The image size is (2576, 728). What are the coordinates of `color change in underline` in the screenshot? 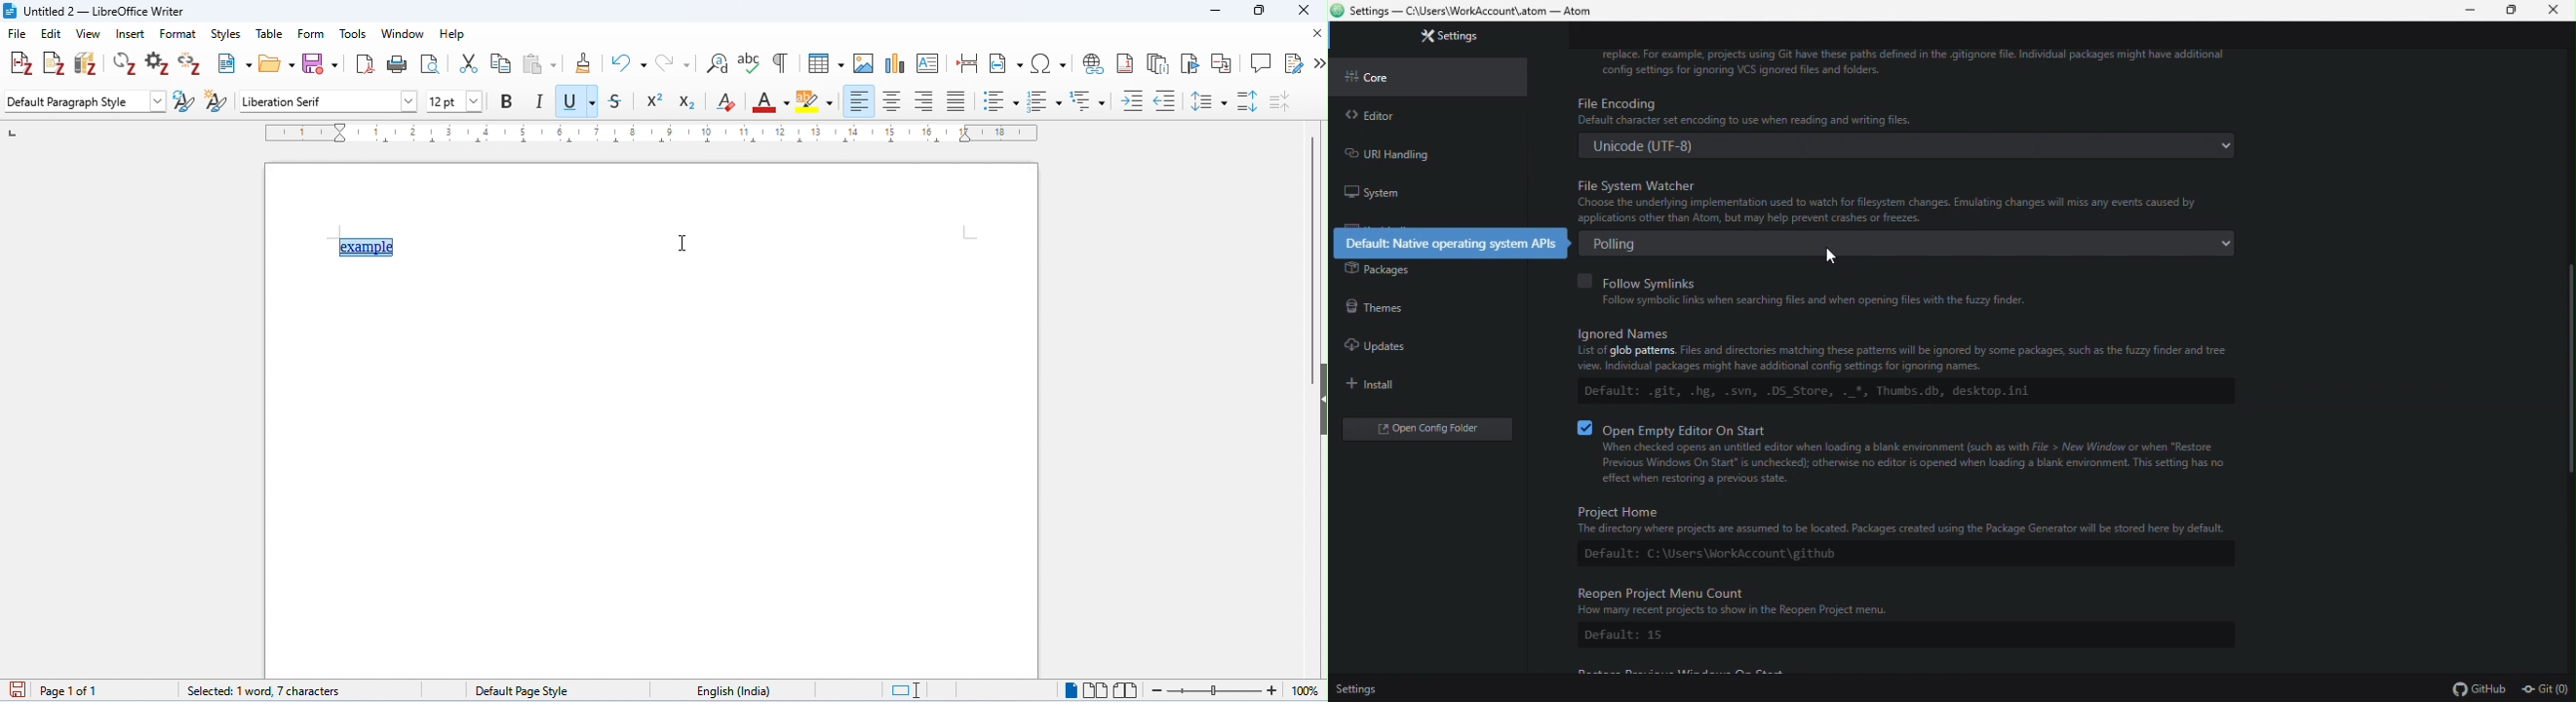 It's located at (577, 103).